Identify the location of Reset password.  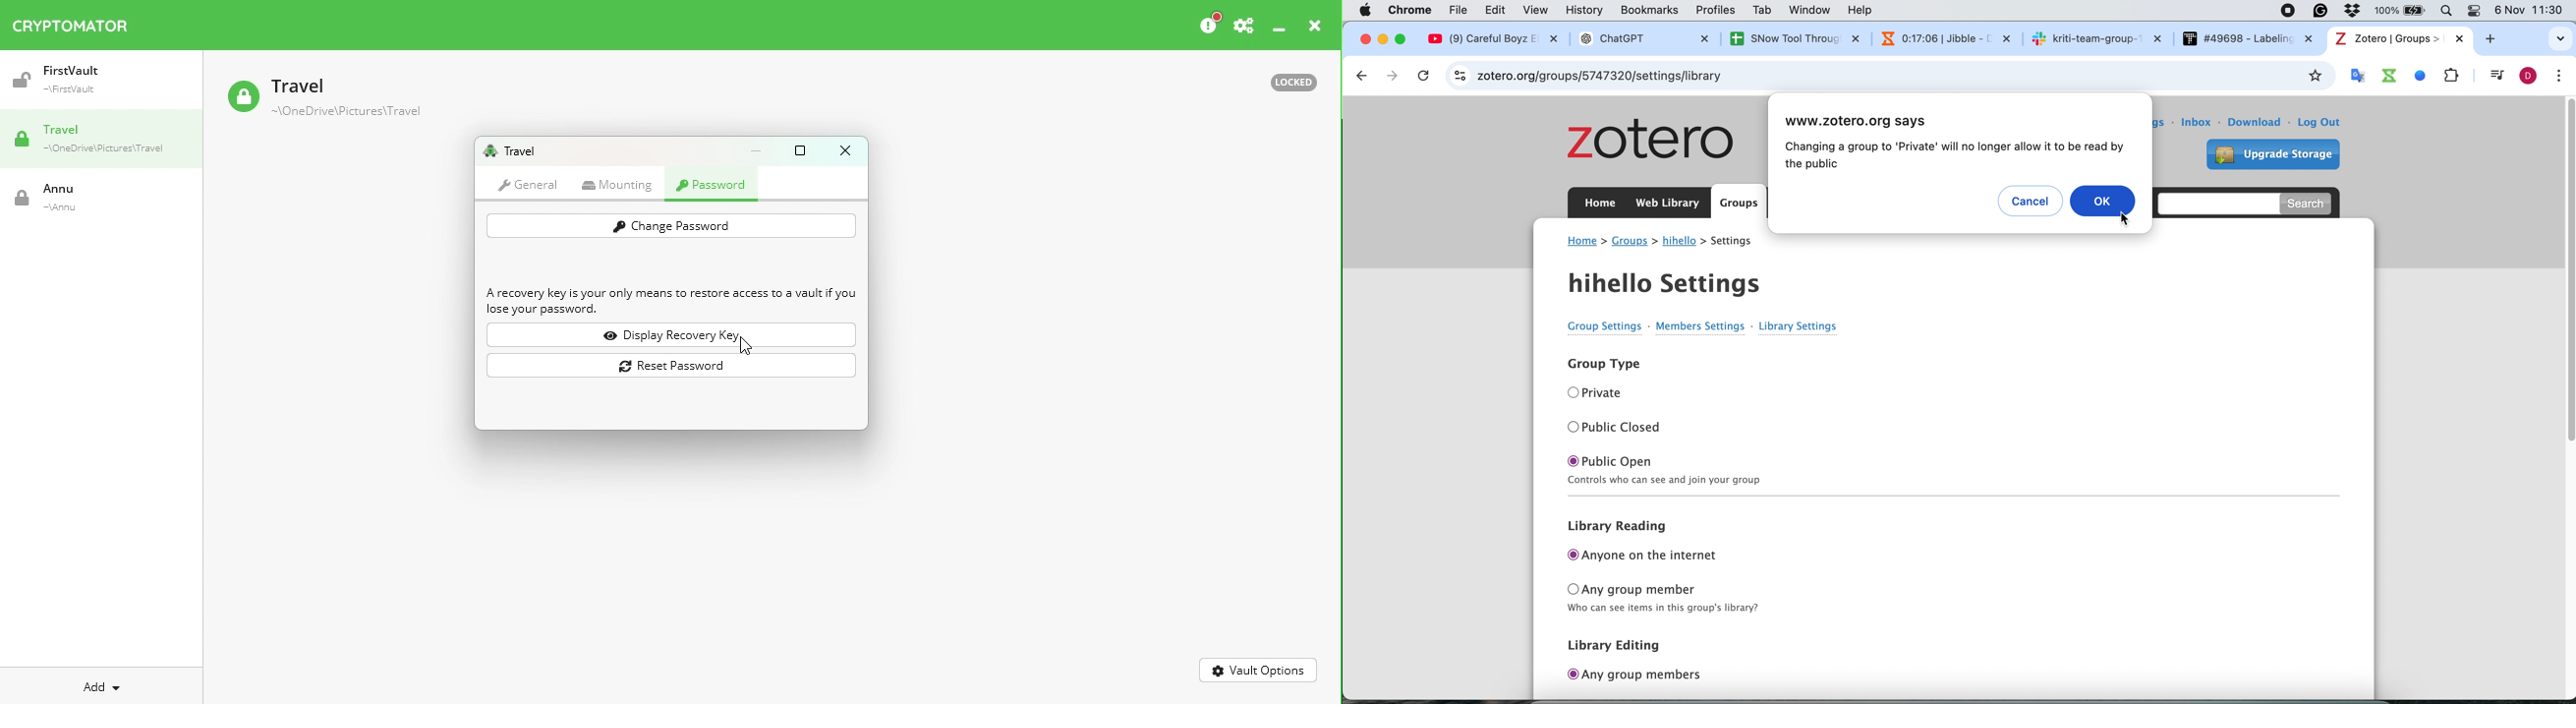
(673, 365).